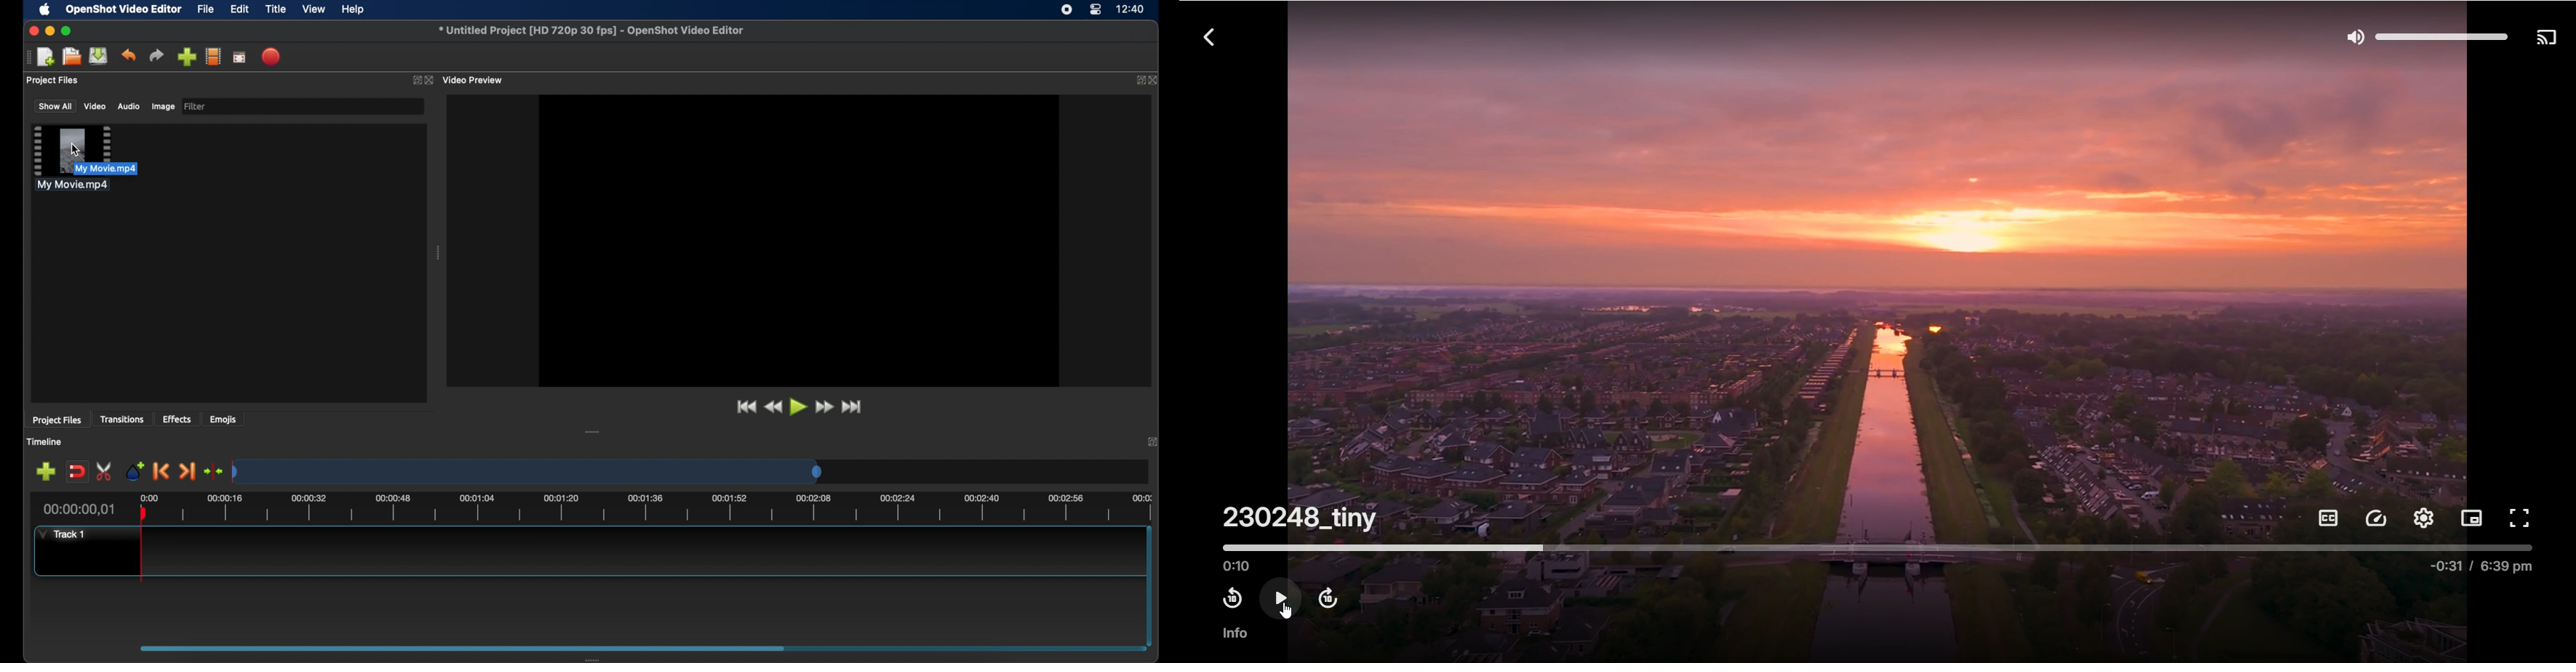 The width and height of the screenshot is (2576, 672). What do you see at coordinates (1296, 518) in the screenshot?
I see `230248_tiny` at bounding box center [1296, 518].